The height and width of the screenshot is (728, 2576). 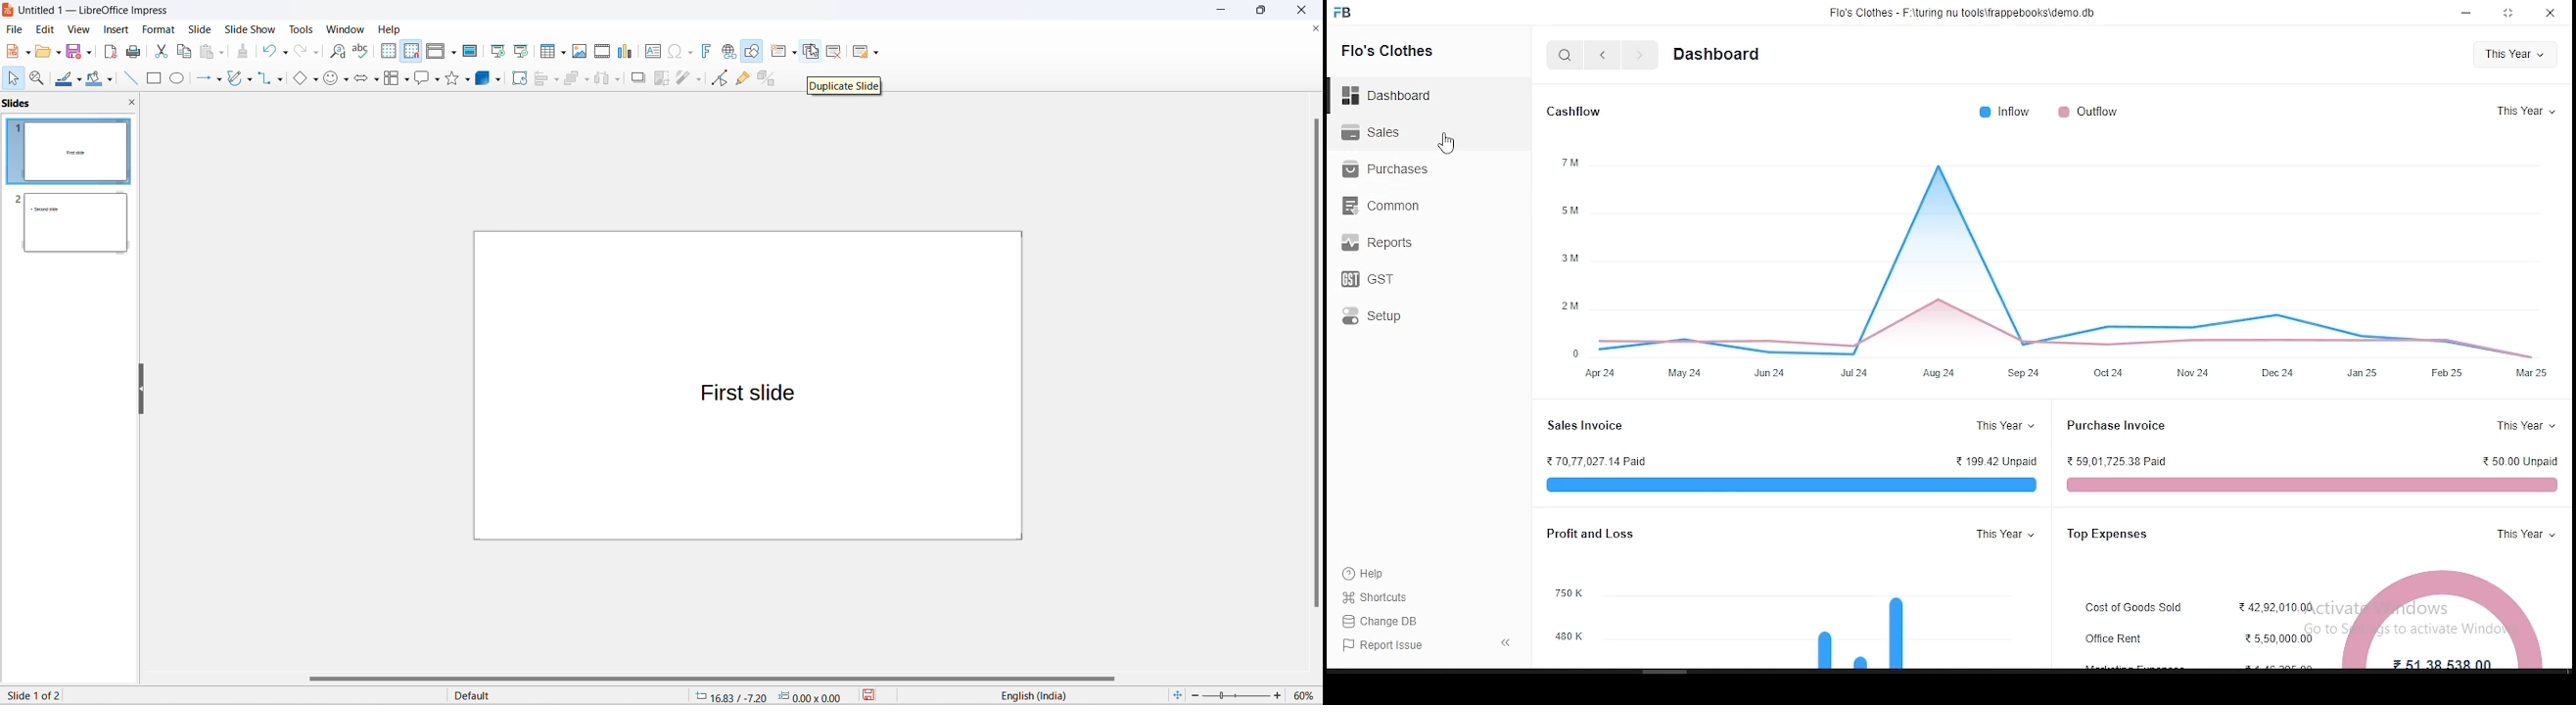 What do you see at coordinates (1991, 462) in the screenshot?
I see `199.42 Unpaid` at bounding box center [1991, 462].